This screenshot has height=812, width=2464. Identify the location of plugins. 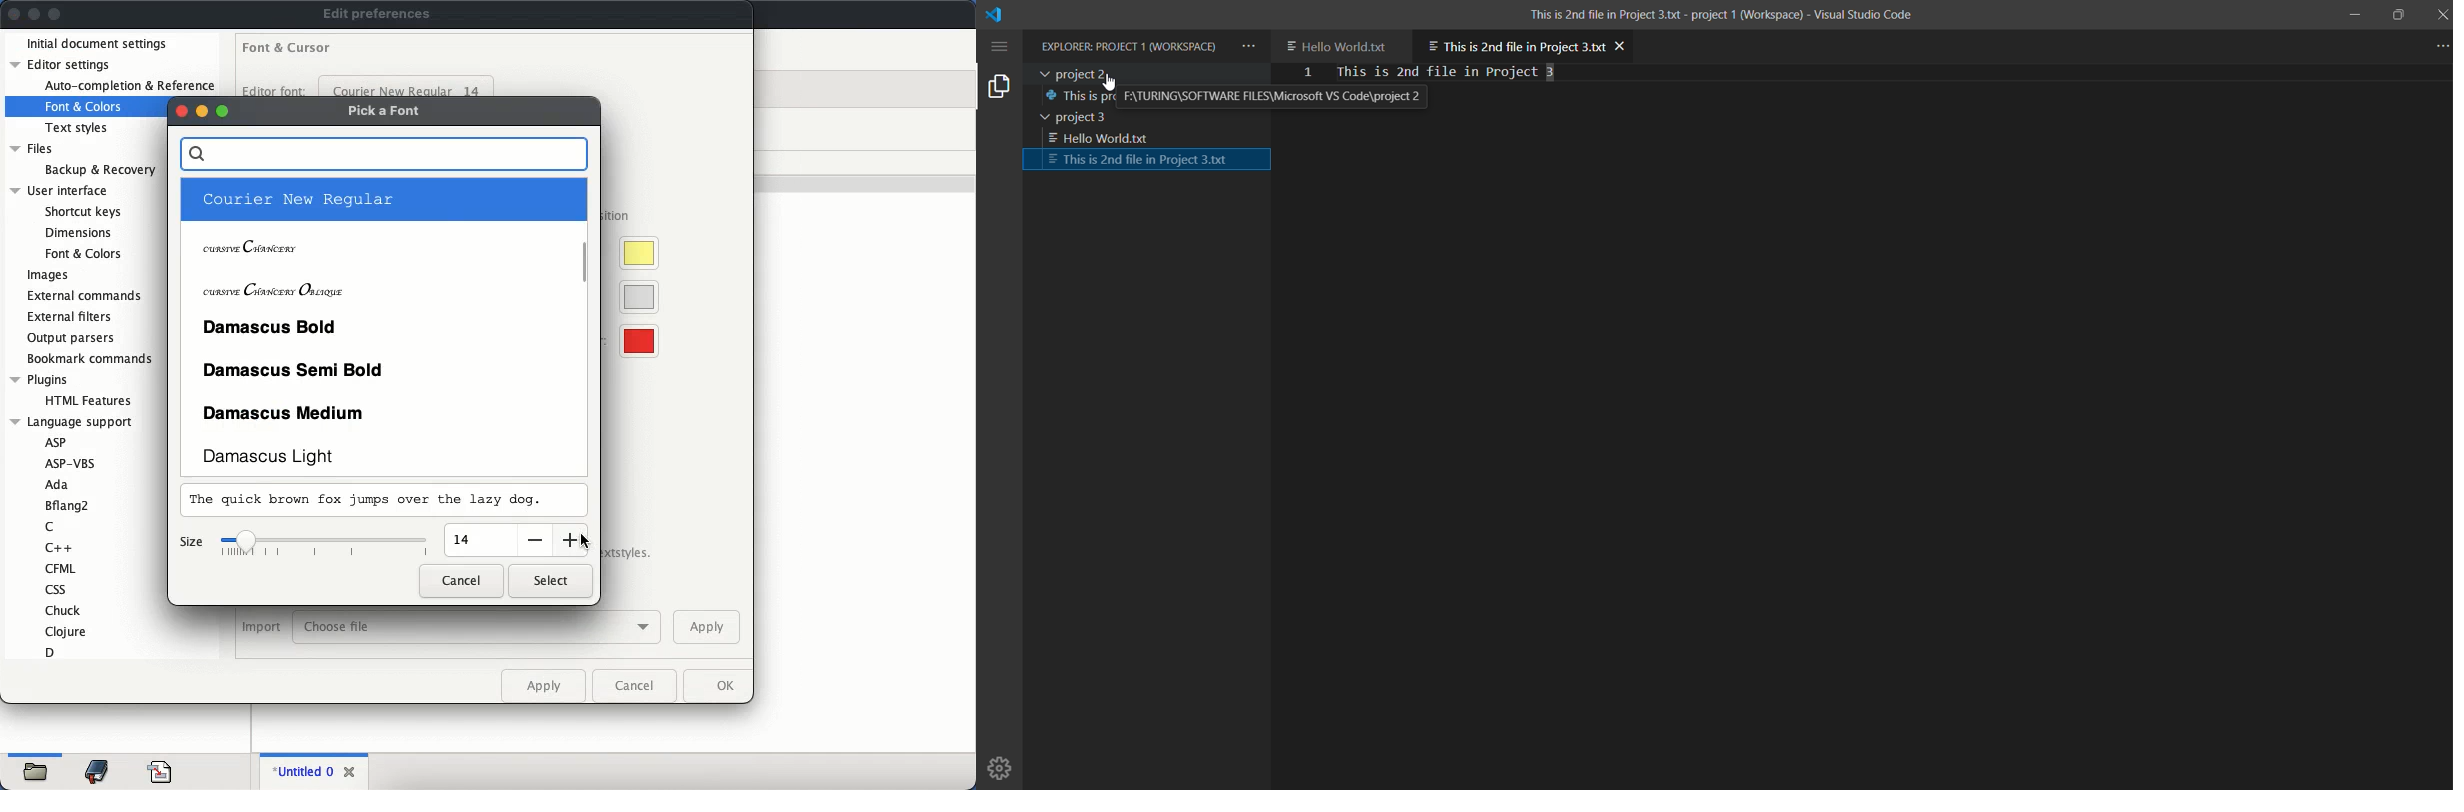
(39, 380).